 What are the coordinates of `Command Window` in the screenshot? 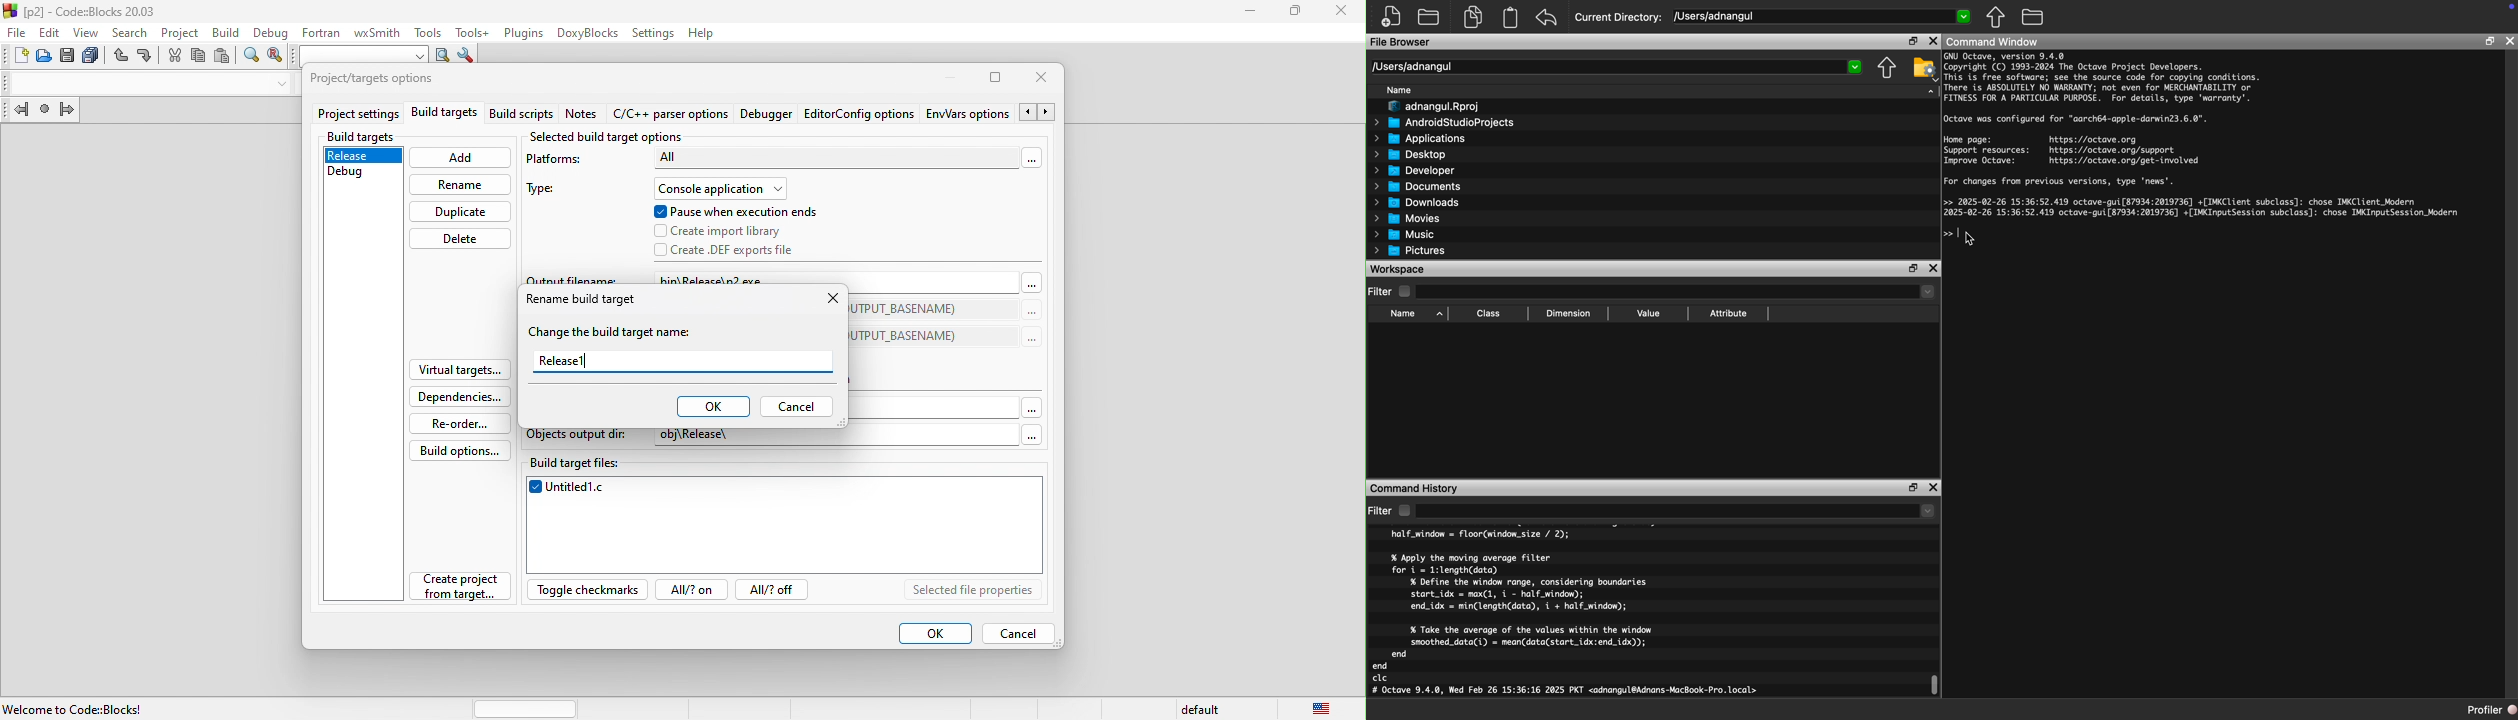 It's located at (1994, 42).